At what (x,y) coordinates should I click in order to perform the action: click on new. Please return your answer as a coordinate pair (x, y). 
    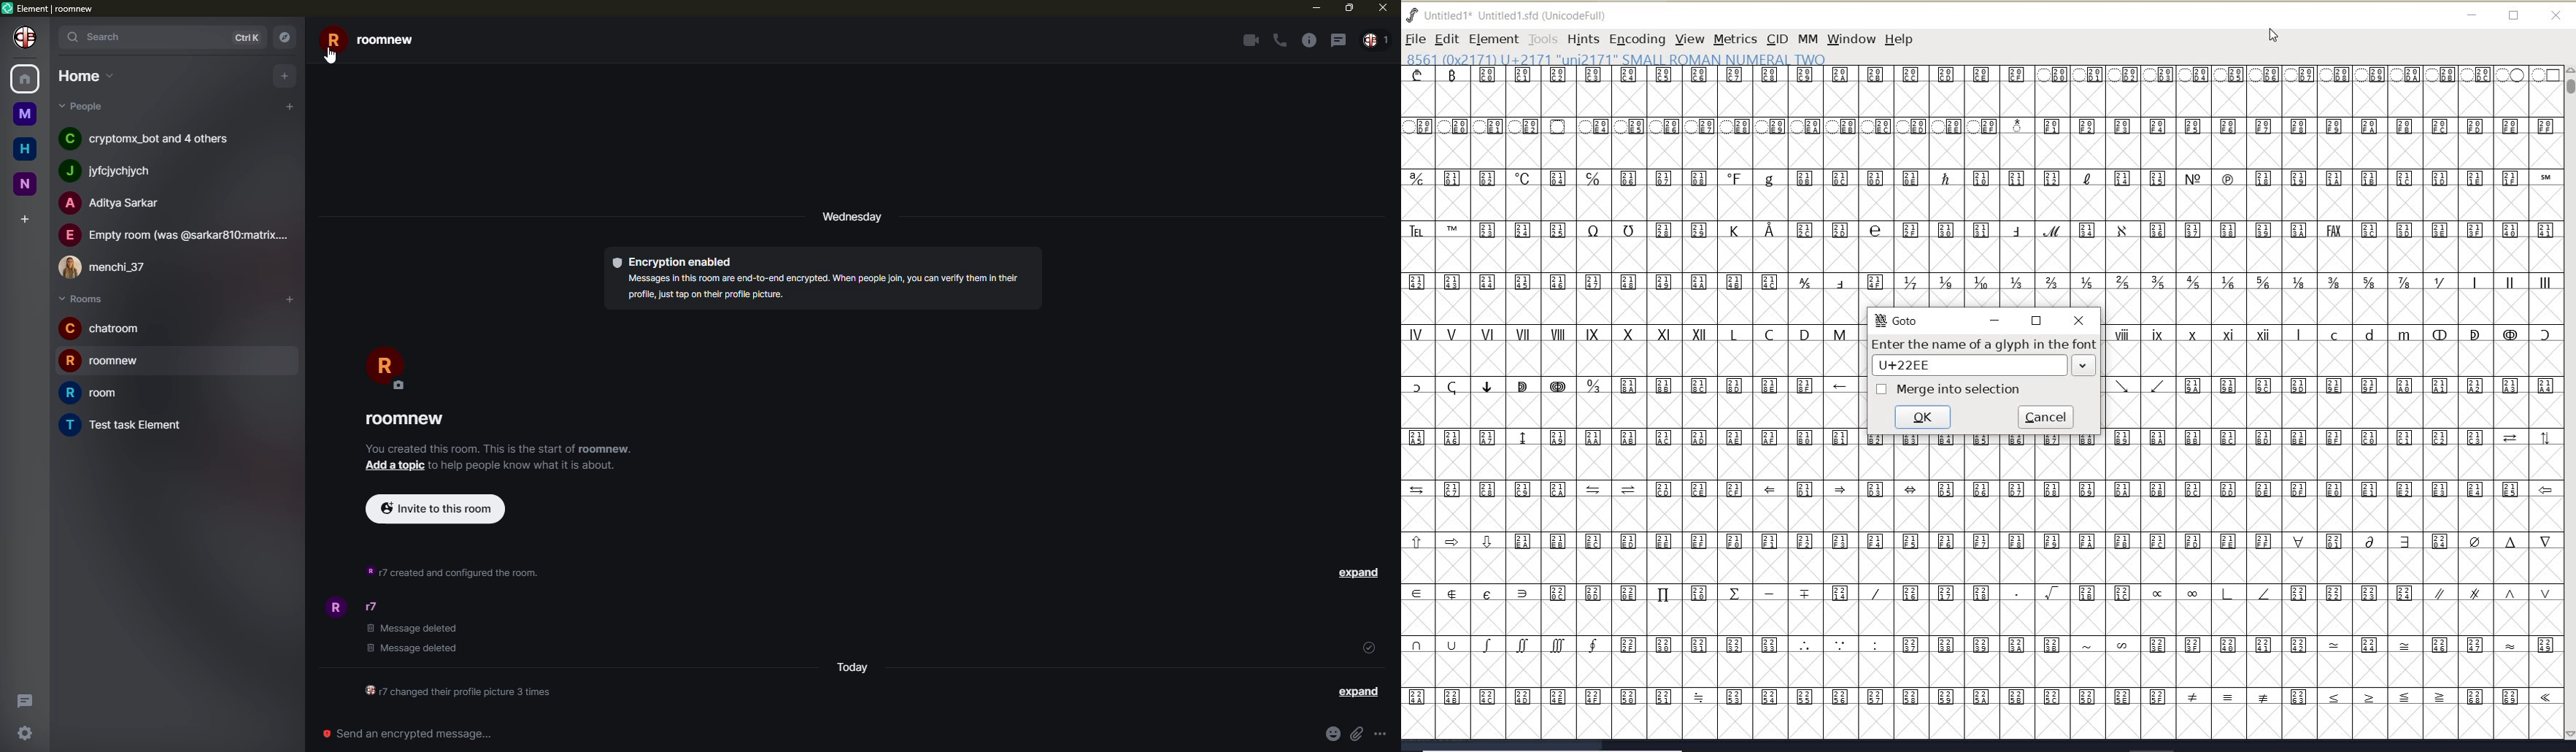
    Looking at the image, I should click on (25, 185).